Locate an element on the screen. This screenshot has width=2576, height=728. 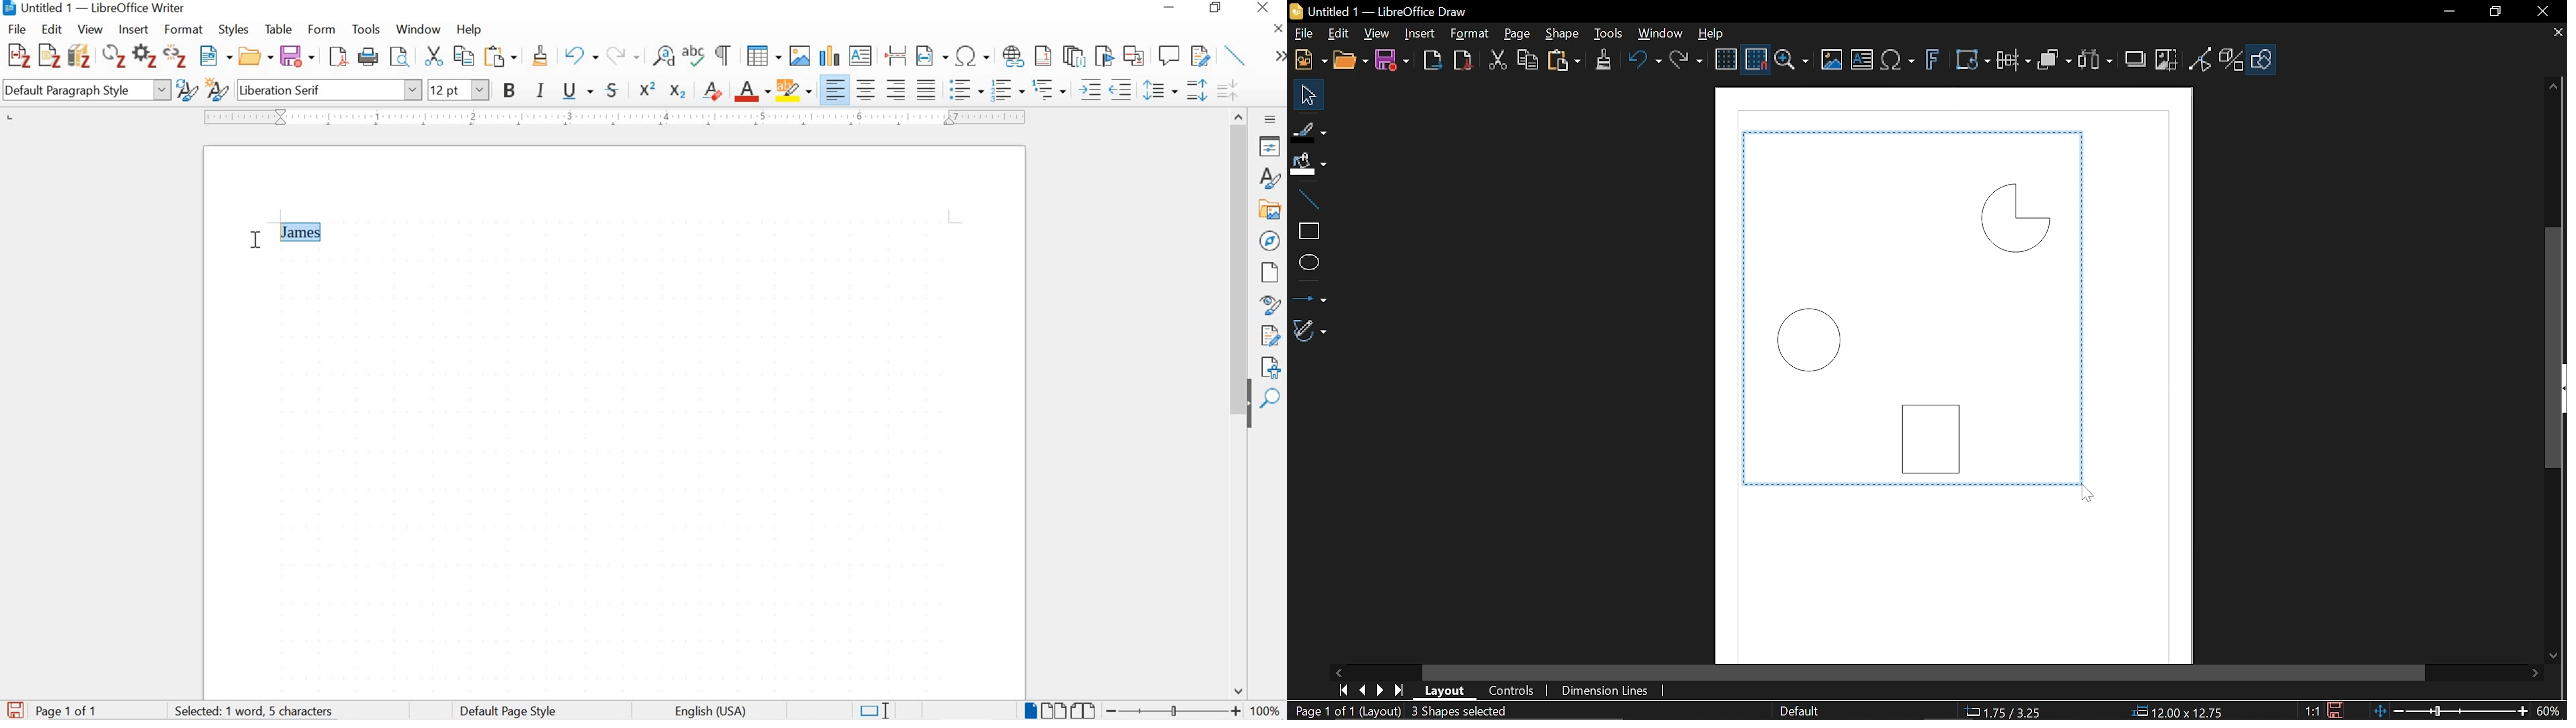
toggle print preview is located at coordinates (399, 58).